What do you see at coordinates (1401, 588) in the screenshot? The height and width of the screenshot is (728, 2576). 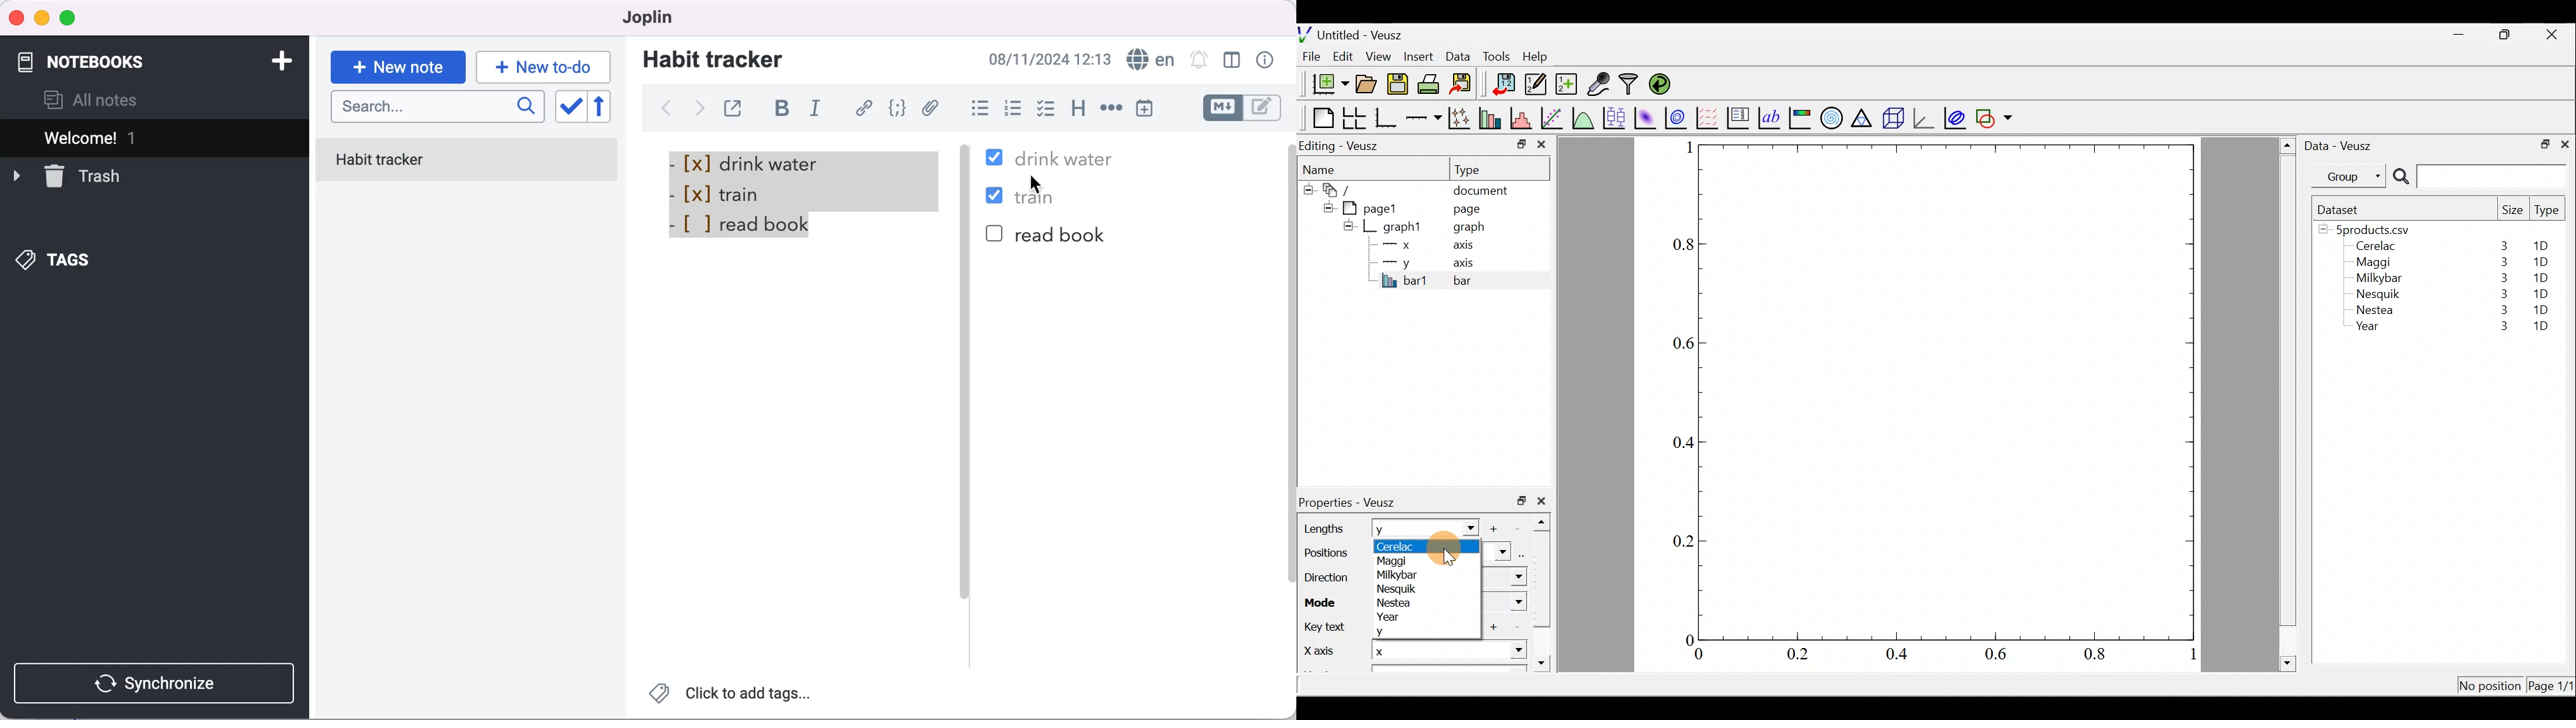 I see `Nesquik` at bounding box center [1401, 588].